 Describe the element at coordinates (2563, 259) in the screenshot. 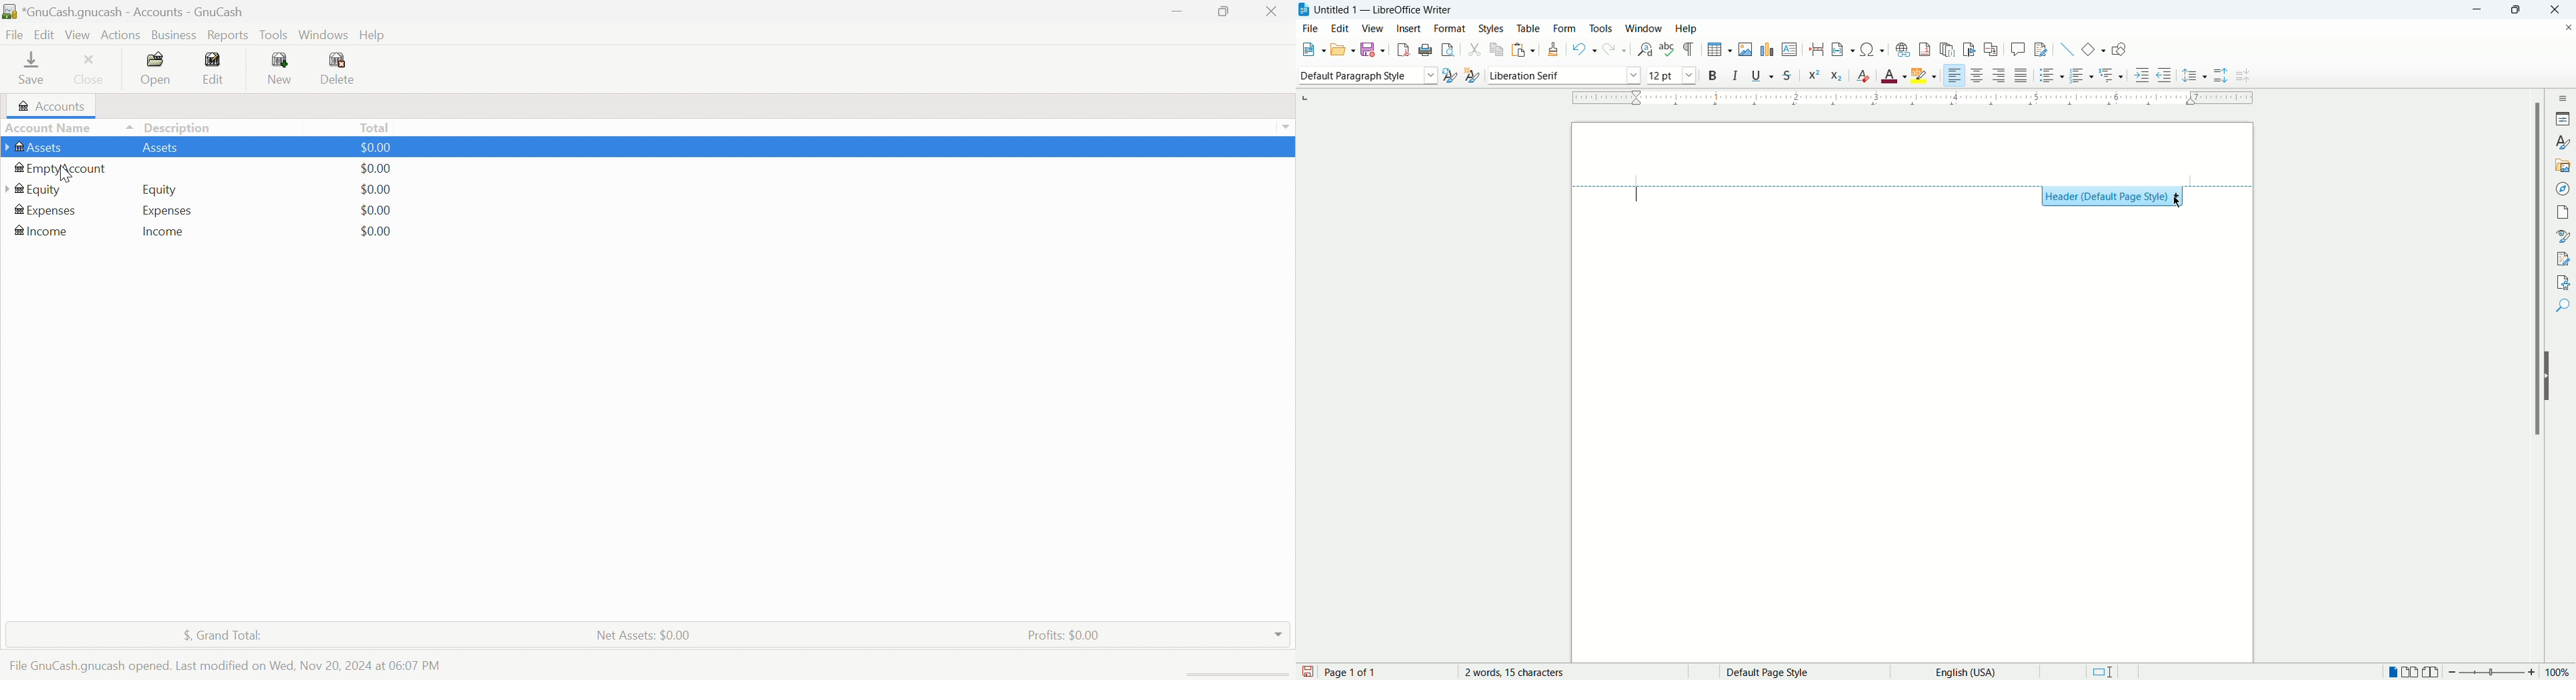

I see `manage changes` at that location.